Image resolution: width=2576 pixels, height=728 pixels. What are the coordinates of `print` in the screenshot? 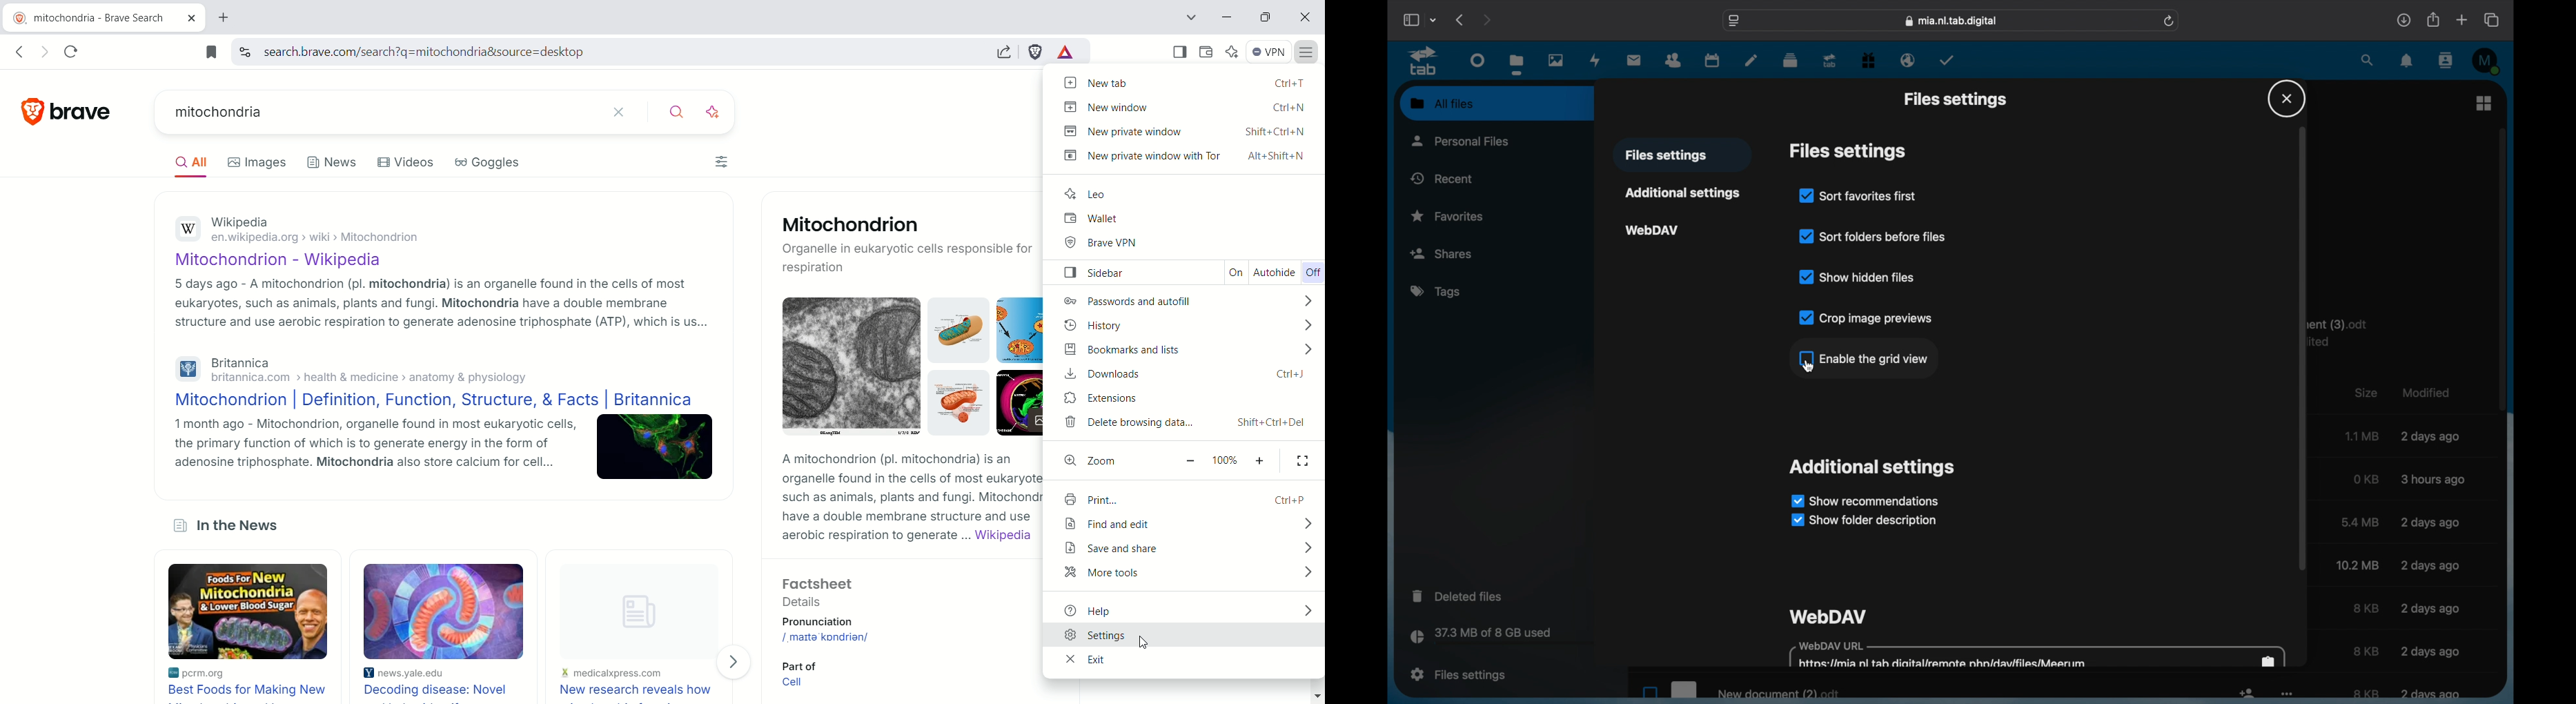 It's located at (1189, 498).